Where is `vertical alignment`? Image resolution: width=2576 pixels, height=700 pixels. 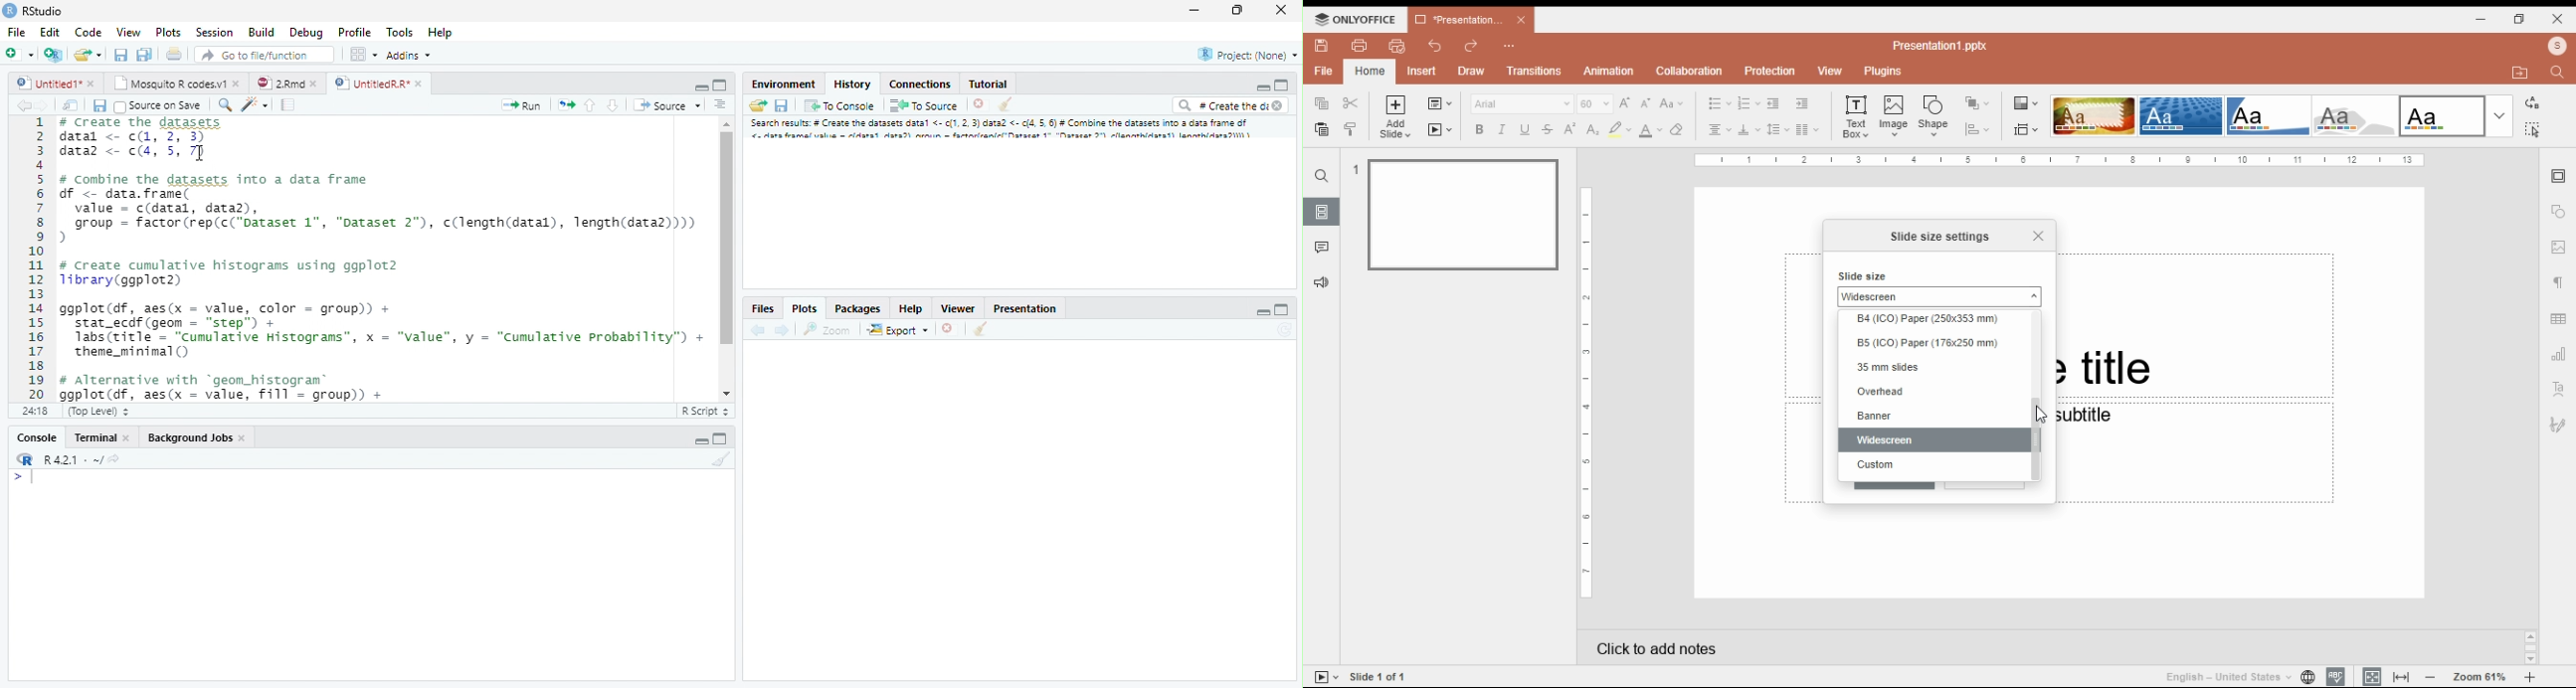
vertical alignment is located at coordinates (1748, 132).